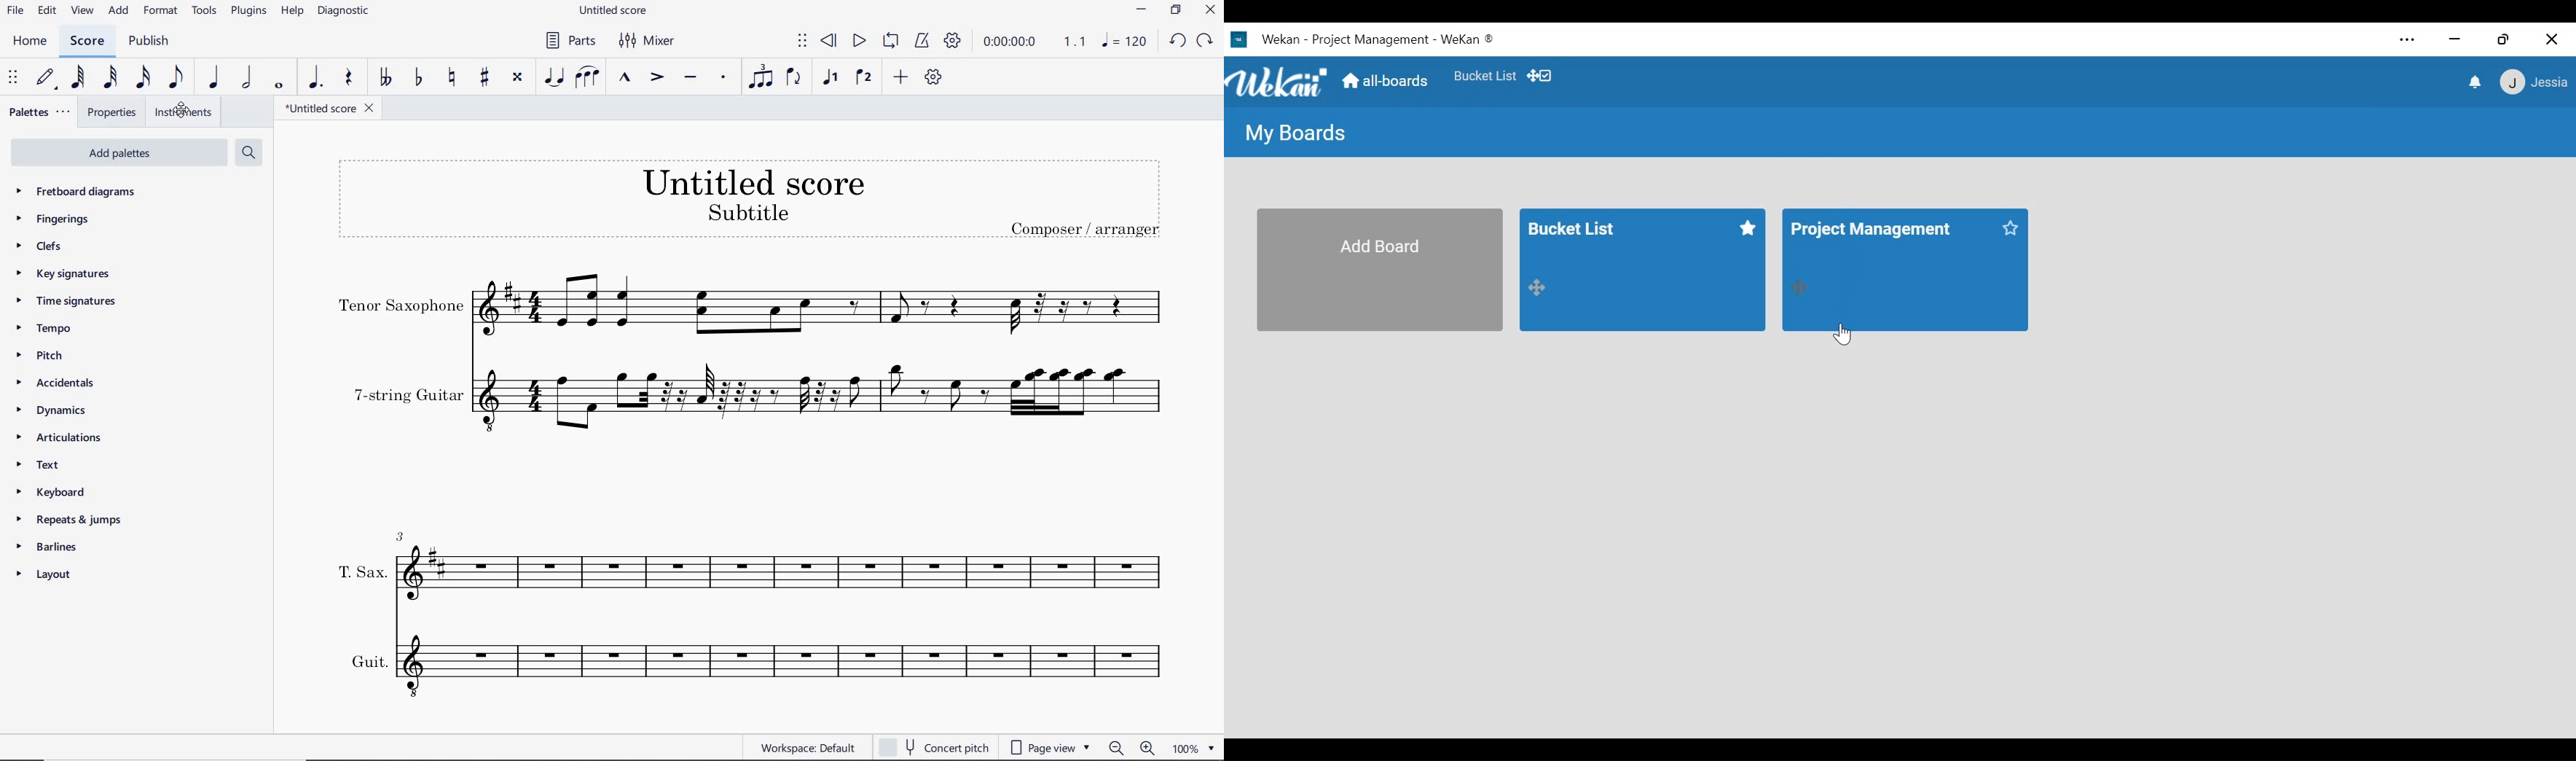 The width and height of the screenshot is (2576, 784). Describe the element at coordinates (747, 664) in the screenshot. I see `INSTRUMENT: GUIT` at that location.